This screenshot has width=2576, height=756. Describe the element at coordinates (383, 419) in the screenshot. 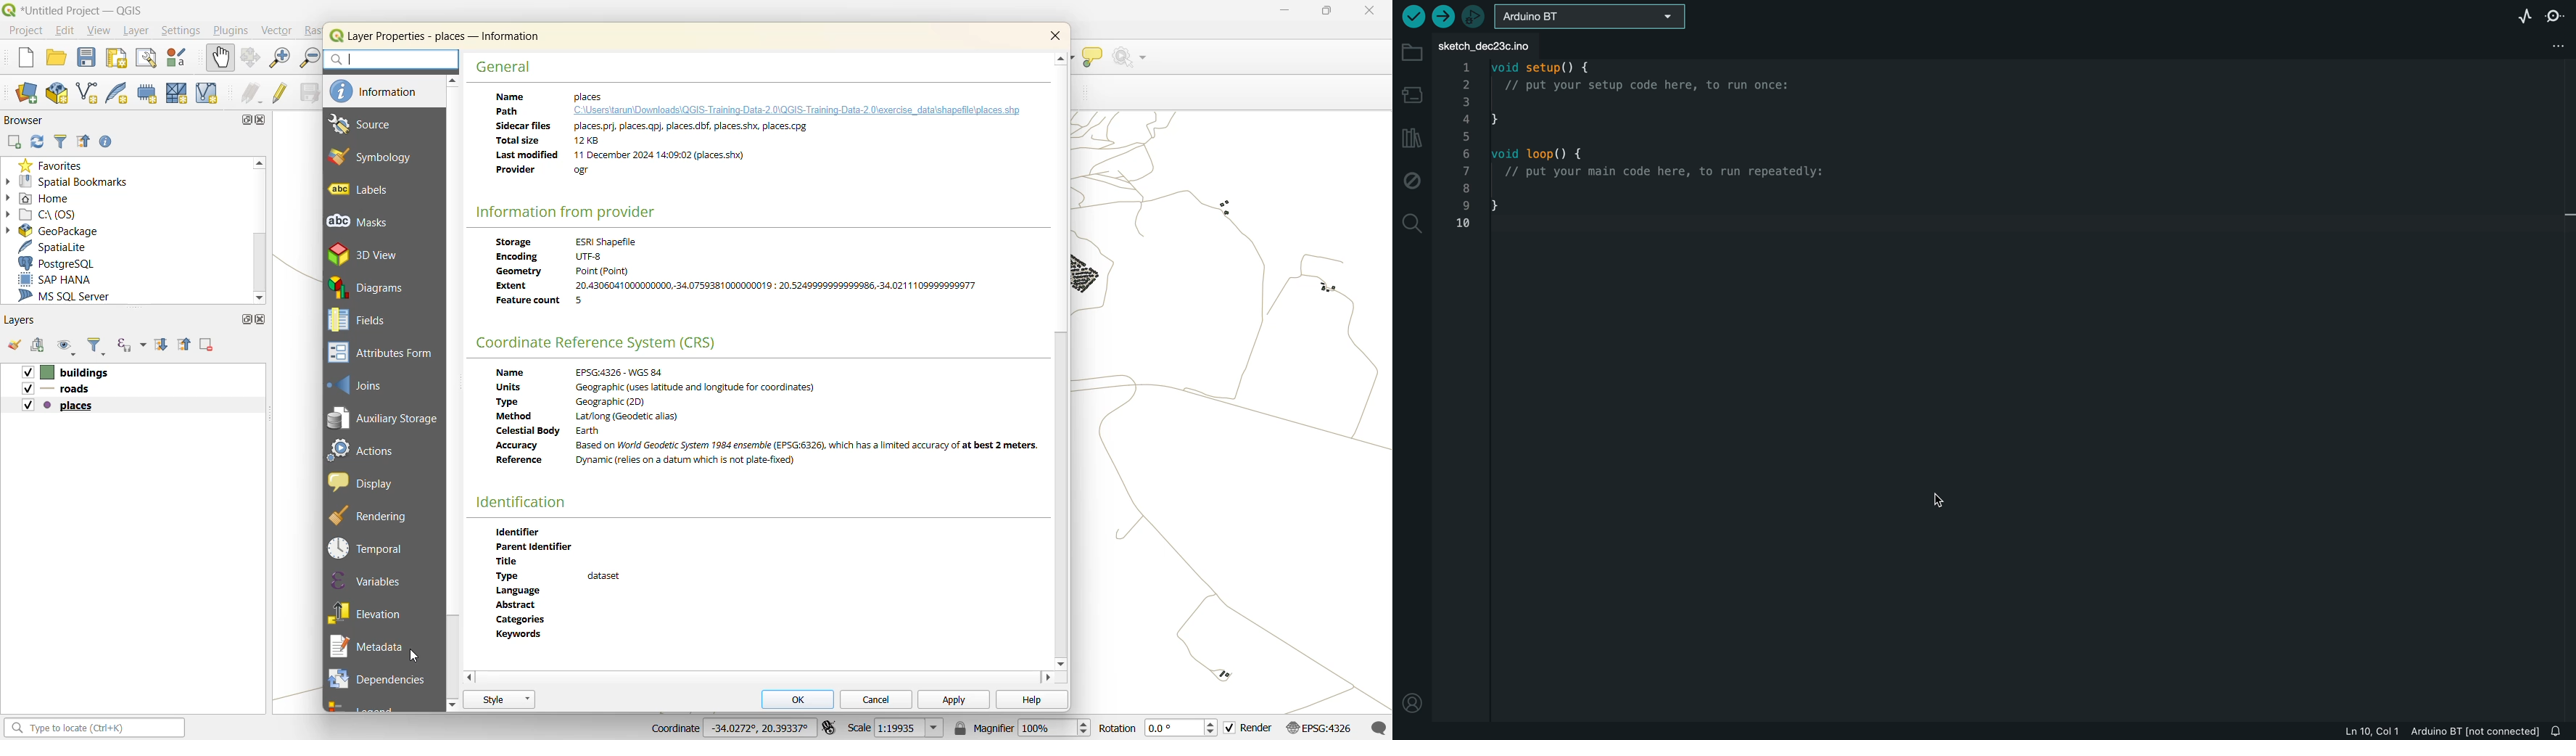

I see `auxillary storage` at that location.